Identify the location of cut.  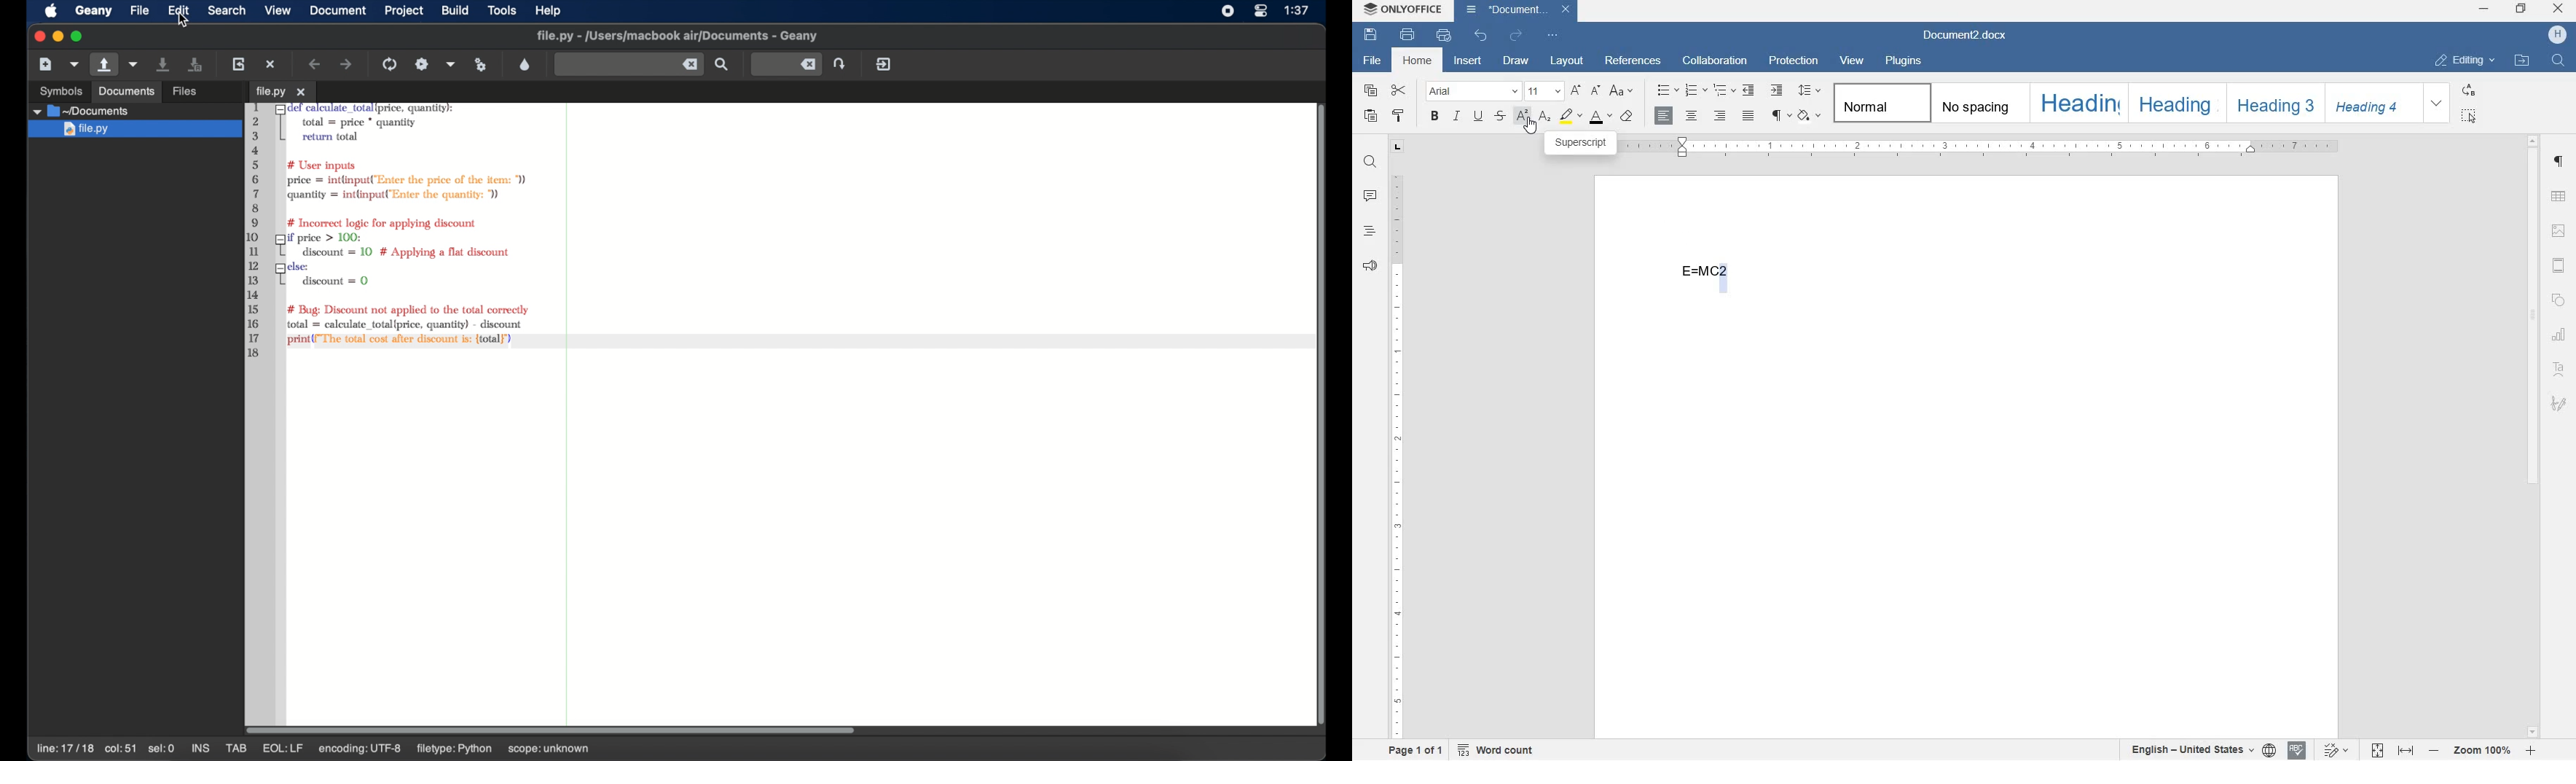
(1400, 89).